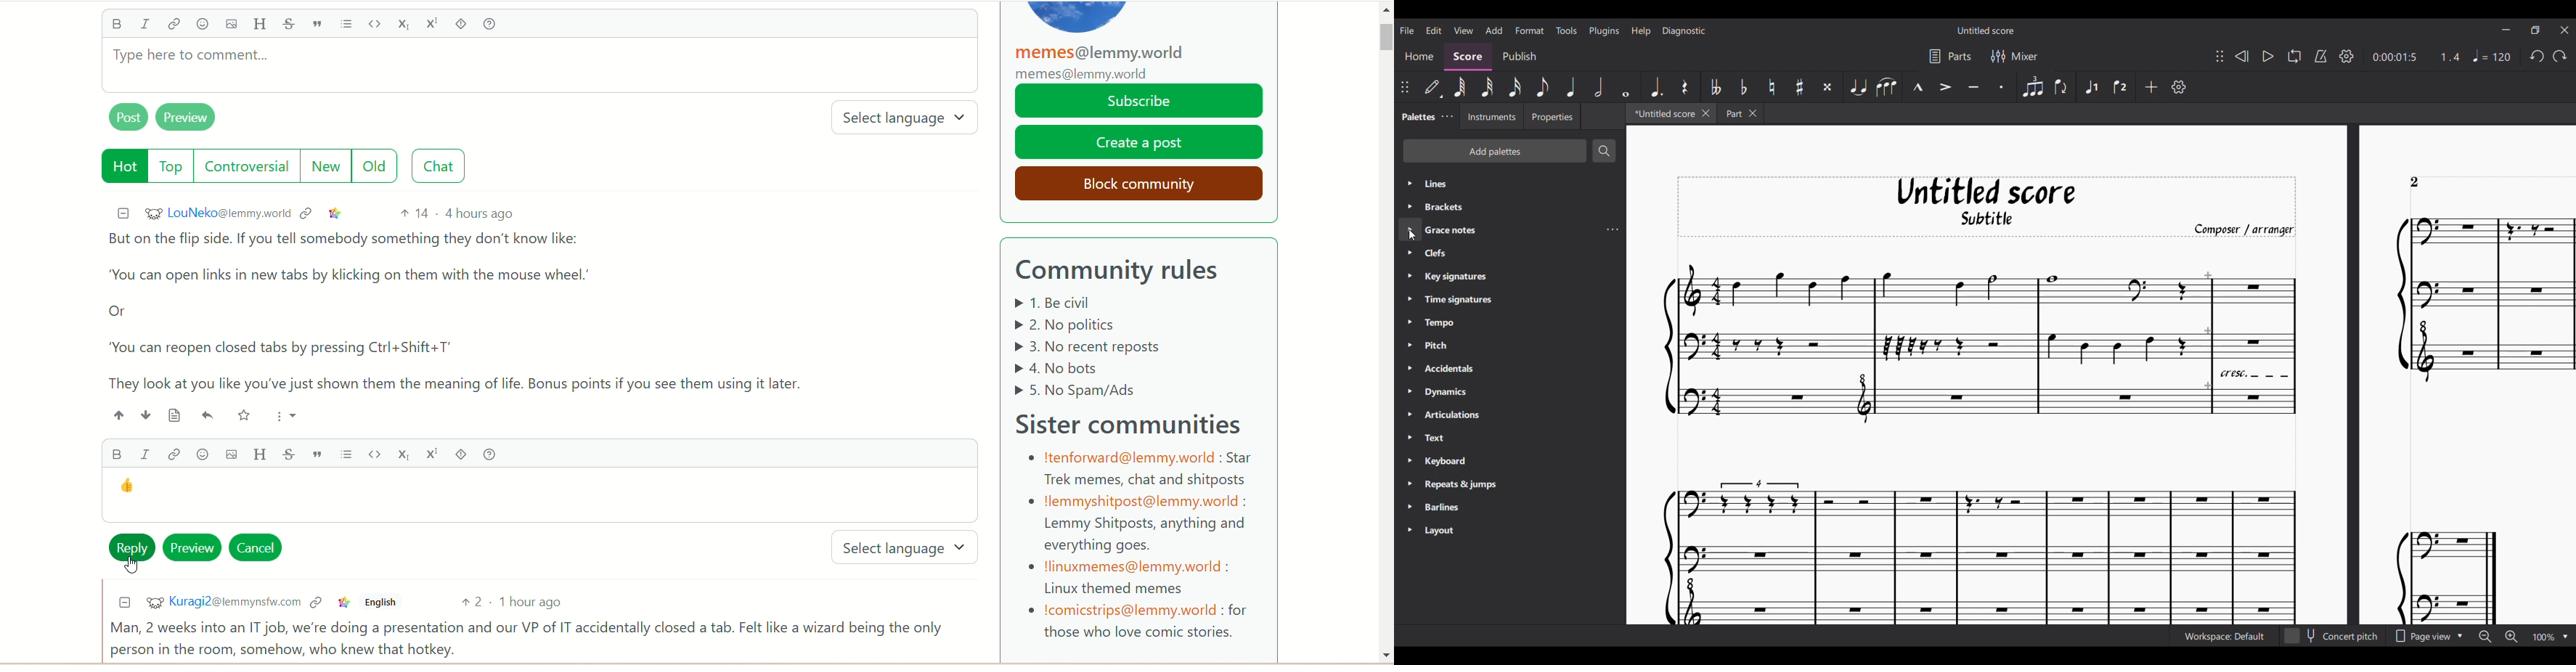 The height and width of the screenshot is (672, 2576). What do you see at coordinates (1486, 87) in the screenshot?
I see `32nd note` at bounding box center [1486, 87].